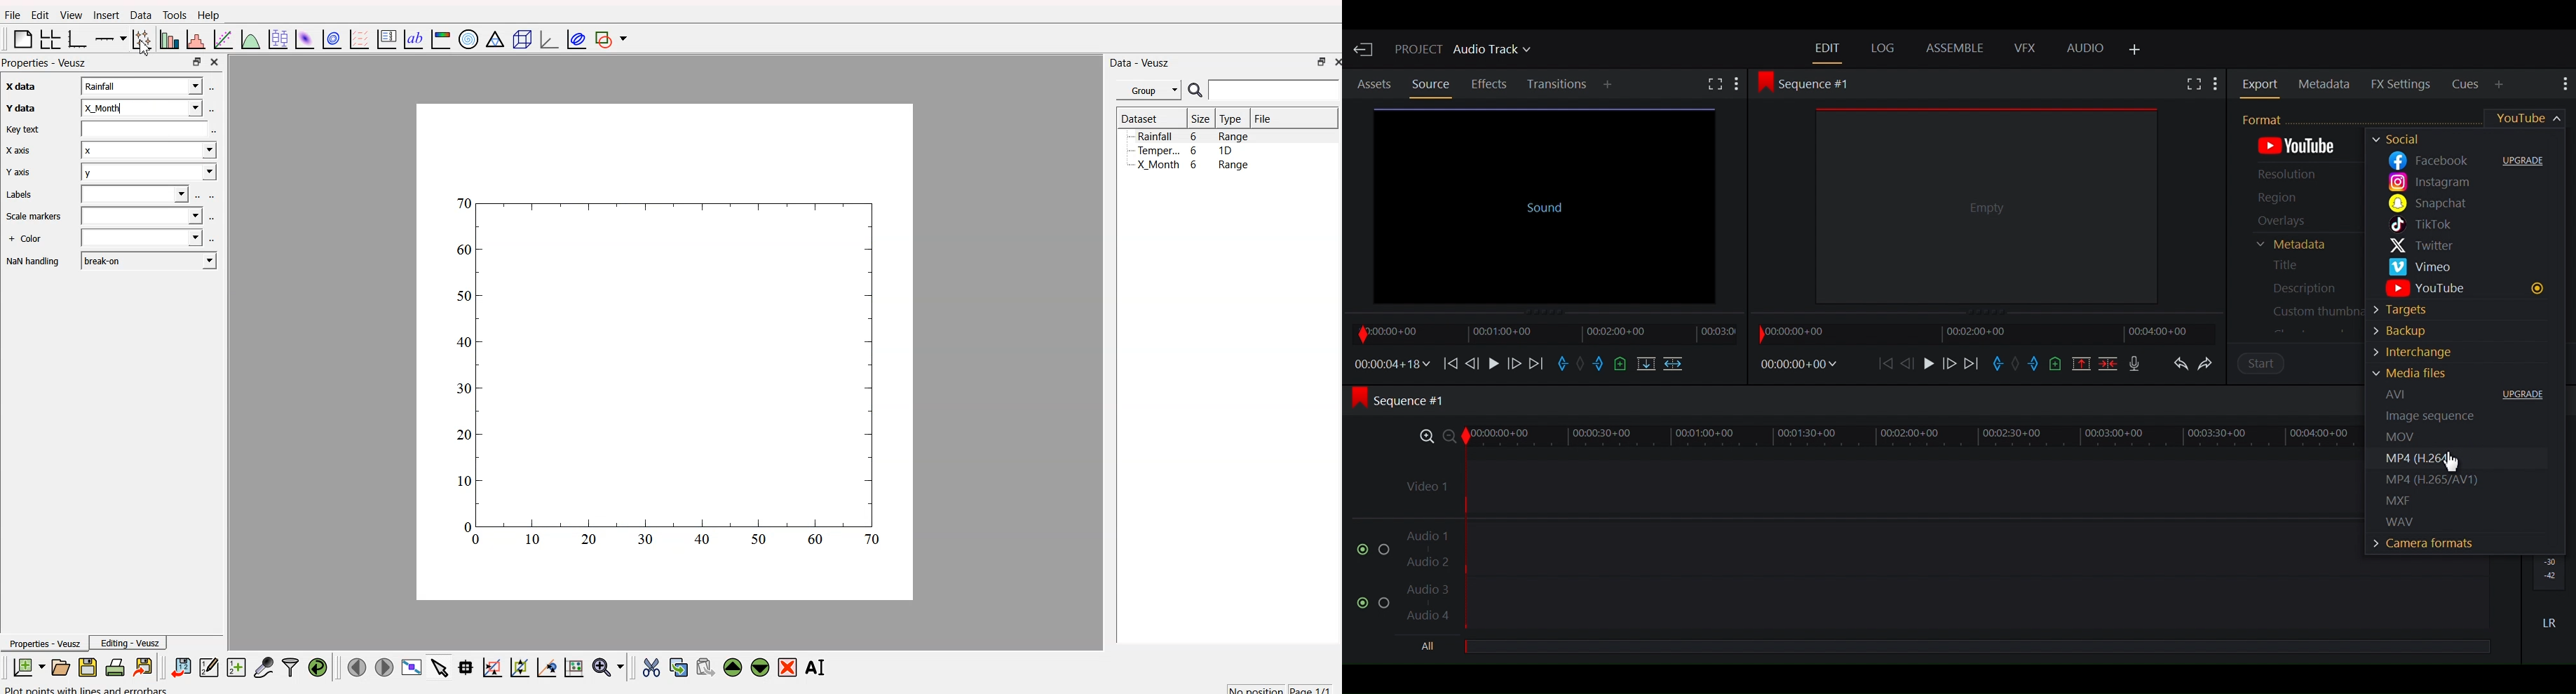 The height and width of the screenshot is (700, 2576). I want to click on Description, so click(2303, 287).